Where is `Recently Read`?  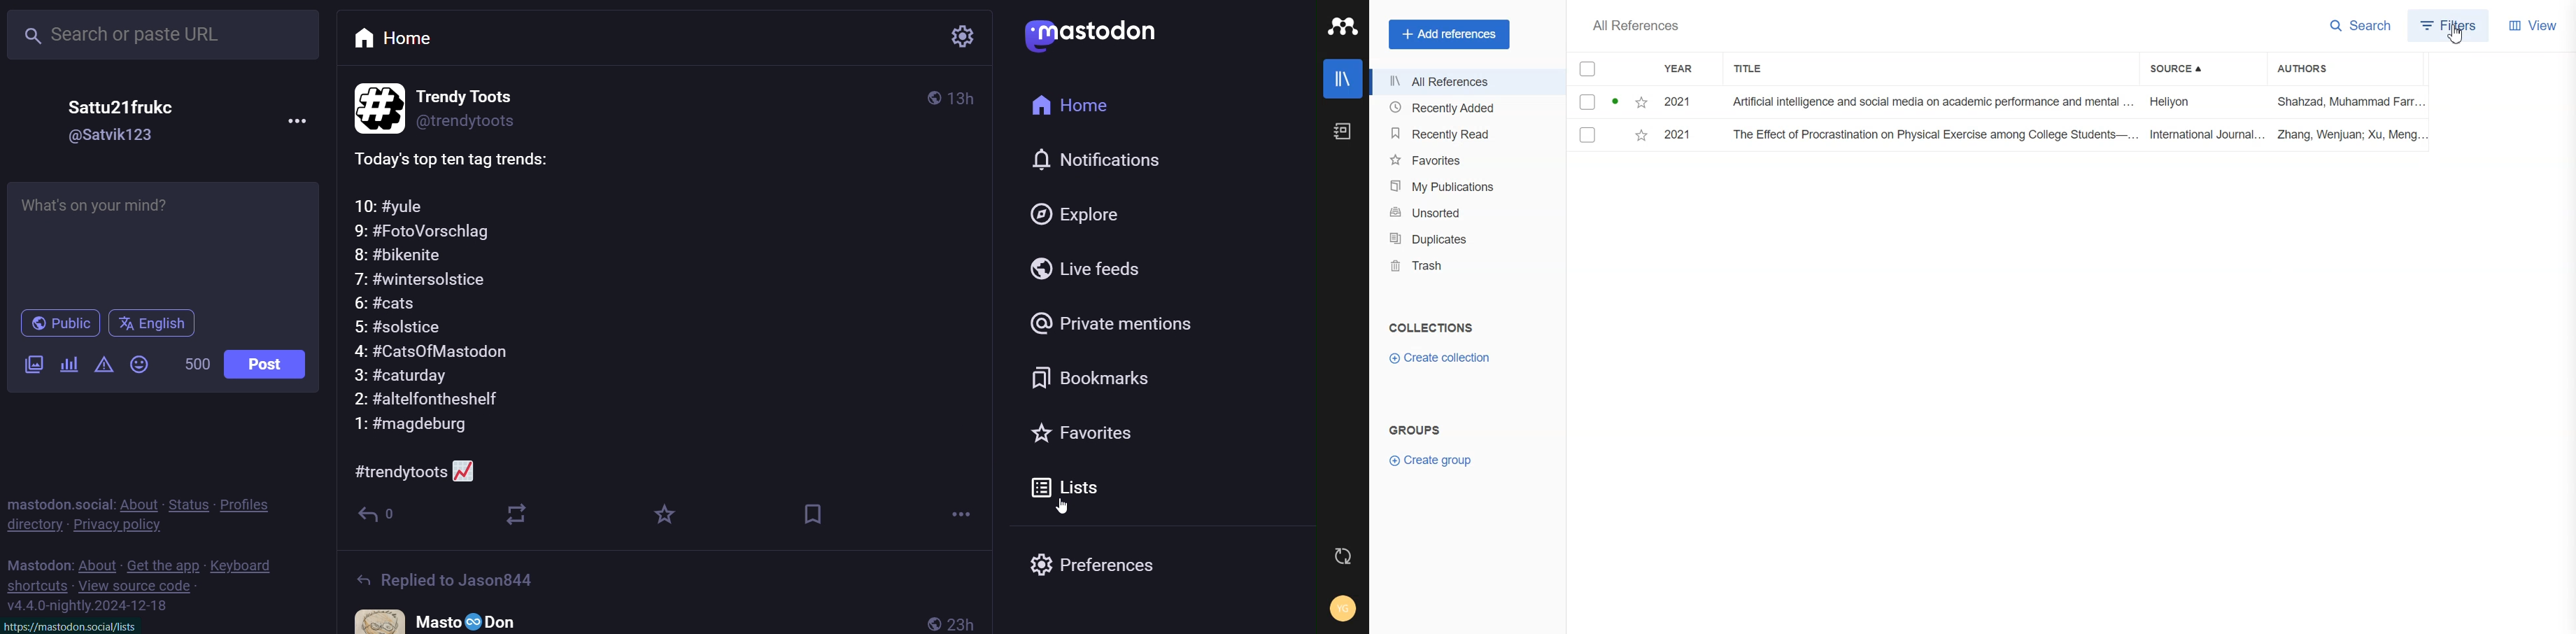
Recently Read is located at coordinates (1458, 133).